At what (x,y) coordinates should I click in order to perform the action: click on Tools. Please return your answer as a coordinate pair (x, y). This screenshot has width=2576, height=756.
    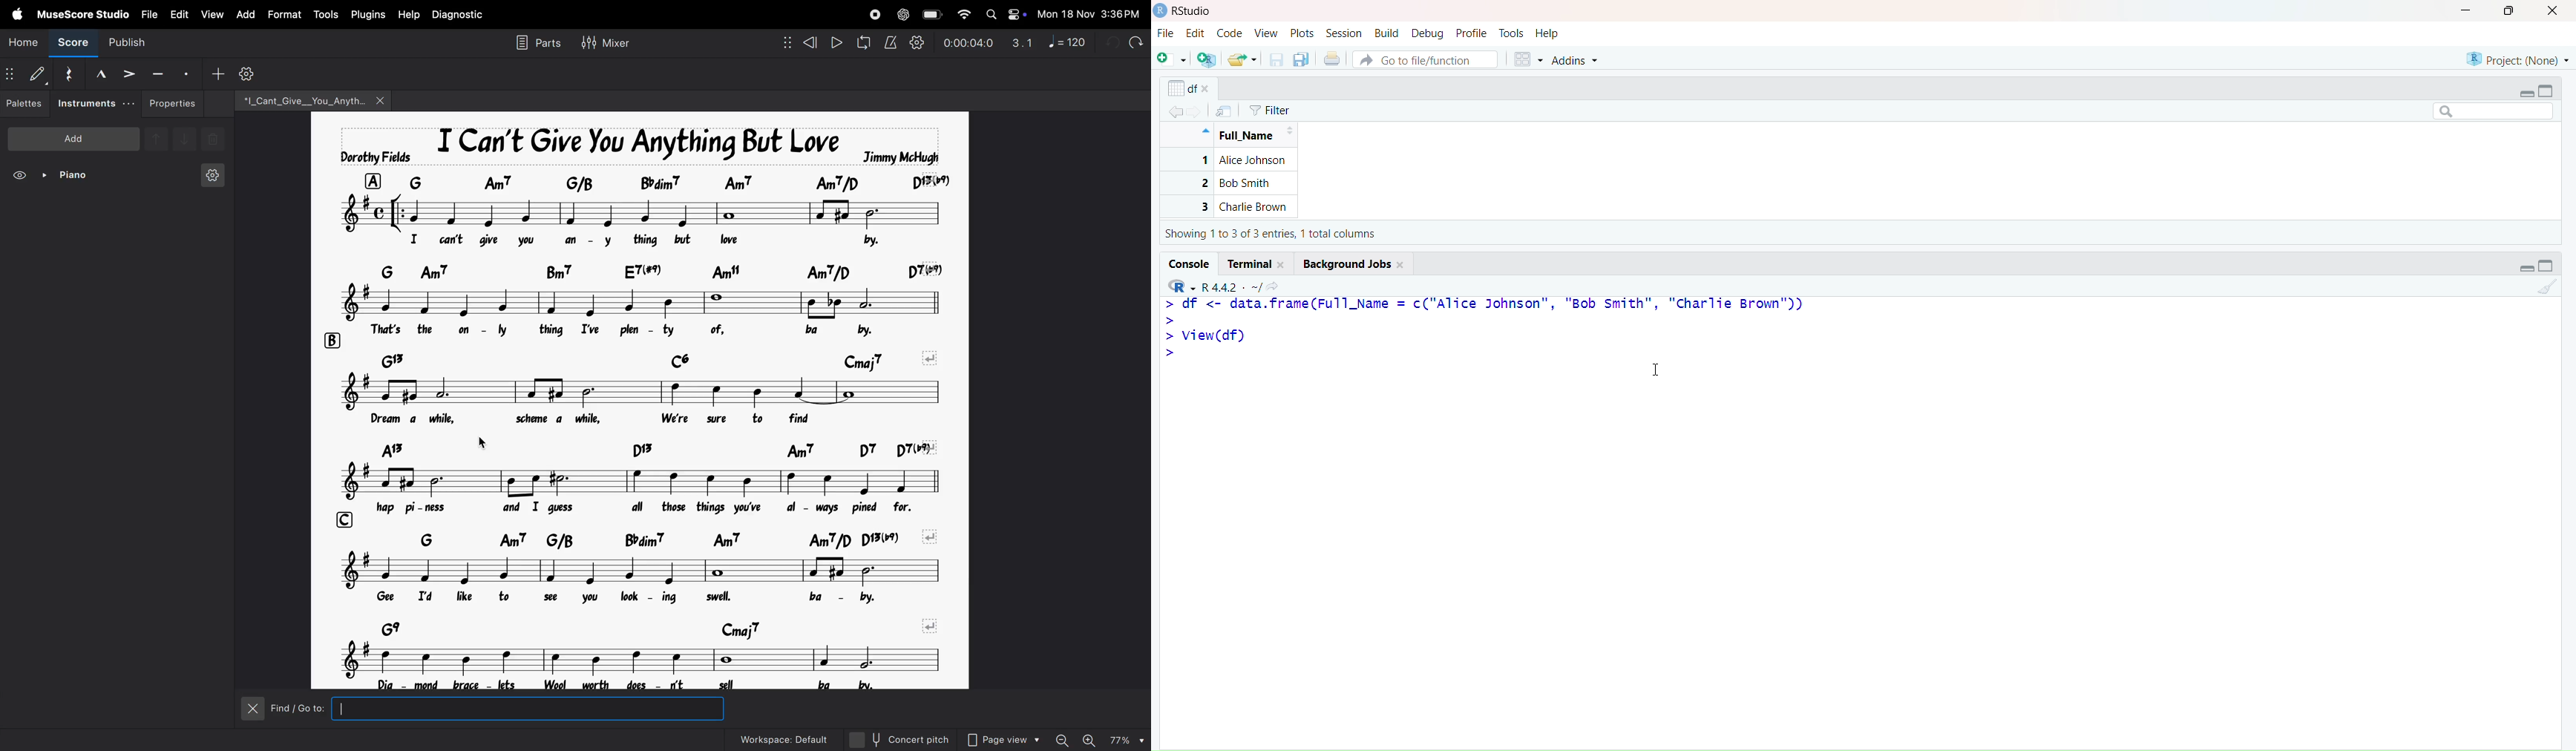
    Looking at the image, I should click on (1512, 32).